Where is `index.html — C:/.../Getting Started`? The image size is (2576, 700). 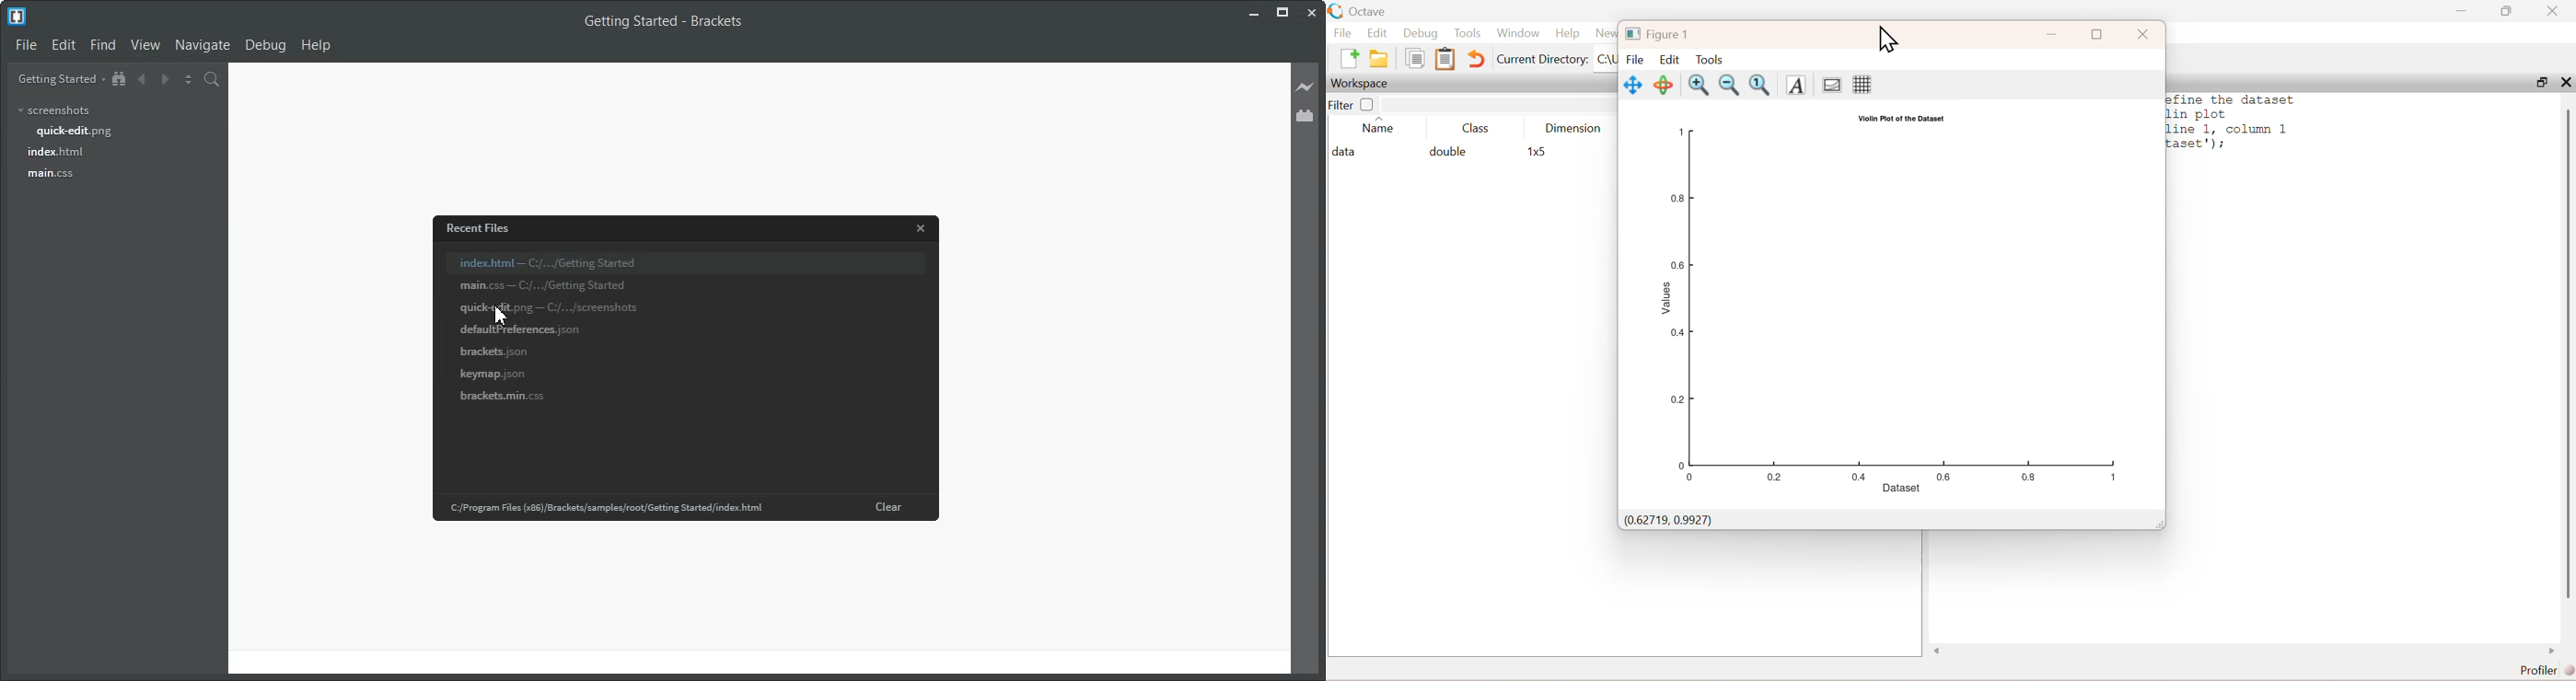 index.html — C:/.../Getting Started is located at coordinates (555, 262).